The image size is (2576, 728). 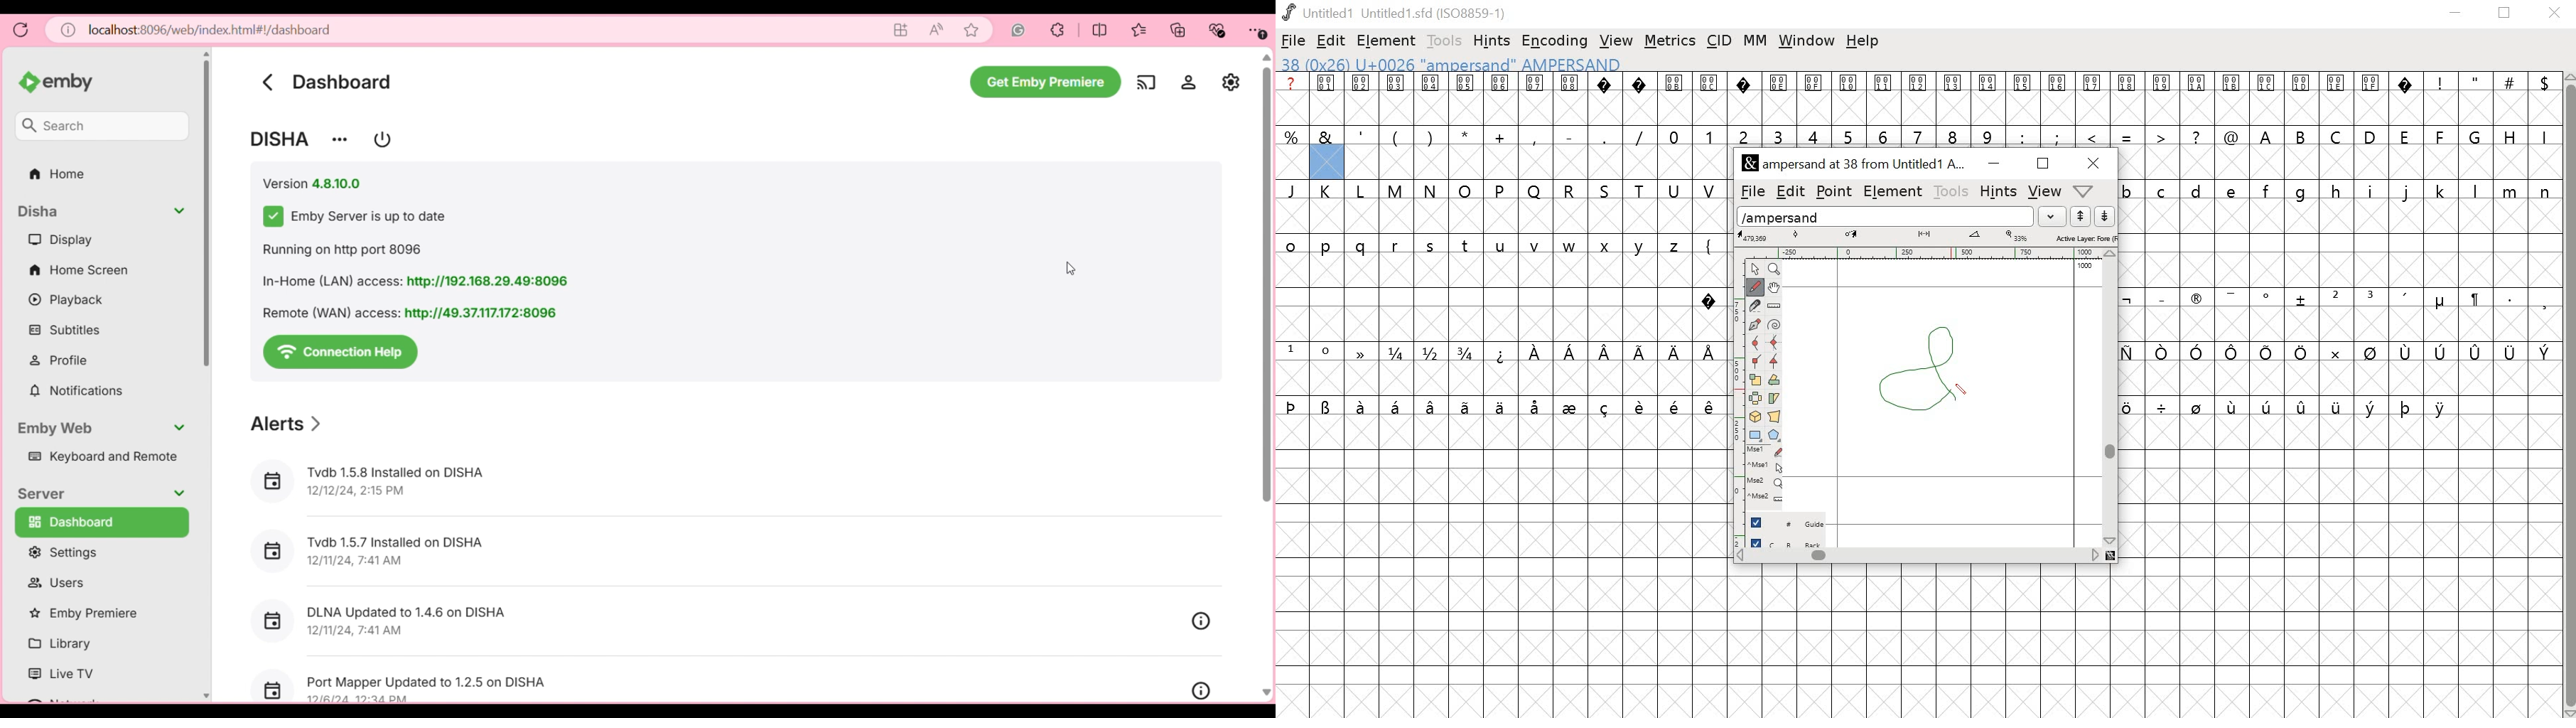 I want to click on !, so click(x=2440, y=98).